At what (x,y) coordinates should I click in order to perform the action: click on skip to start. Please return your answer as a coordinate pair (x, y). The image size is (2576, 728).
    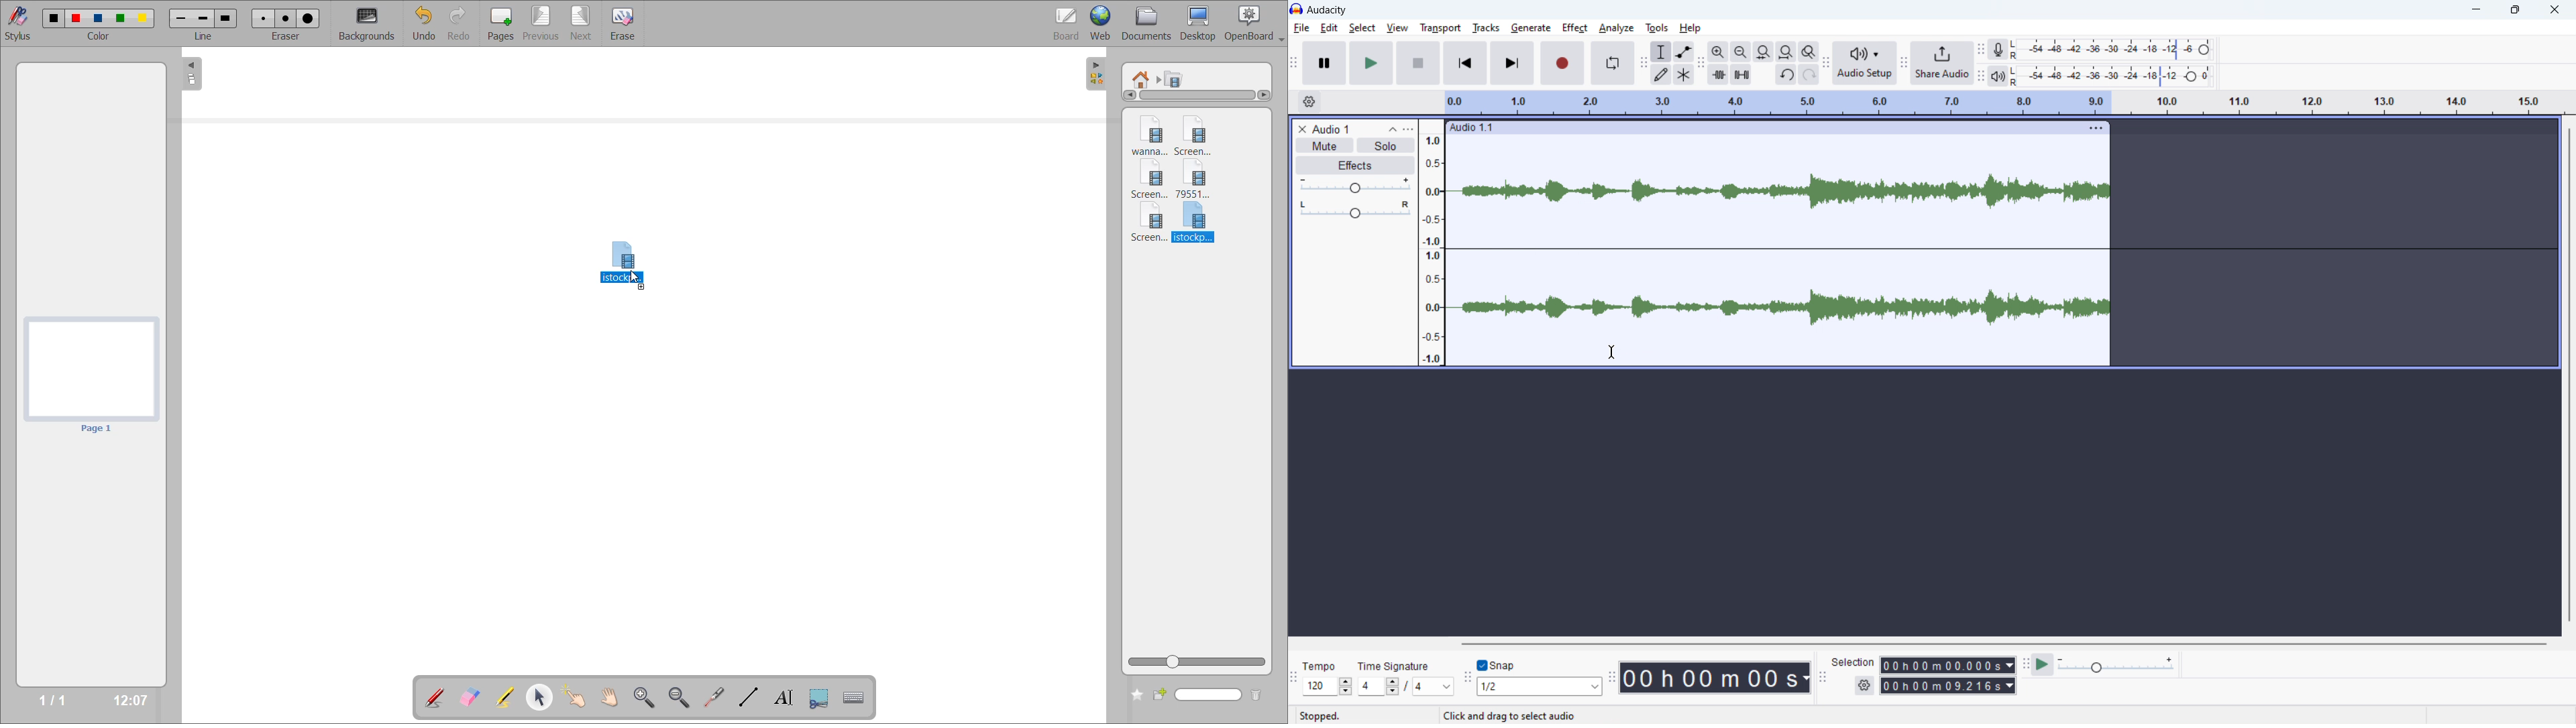
    Looking at the image, I should click on (1465, 63).